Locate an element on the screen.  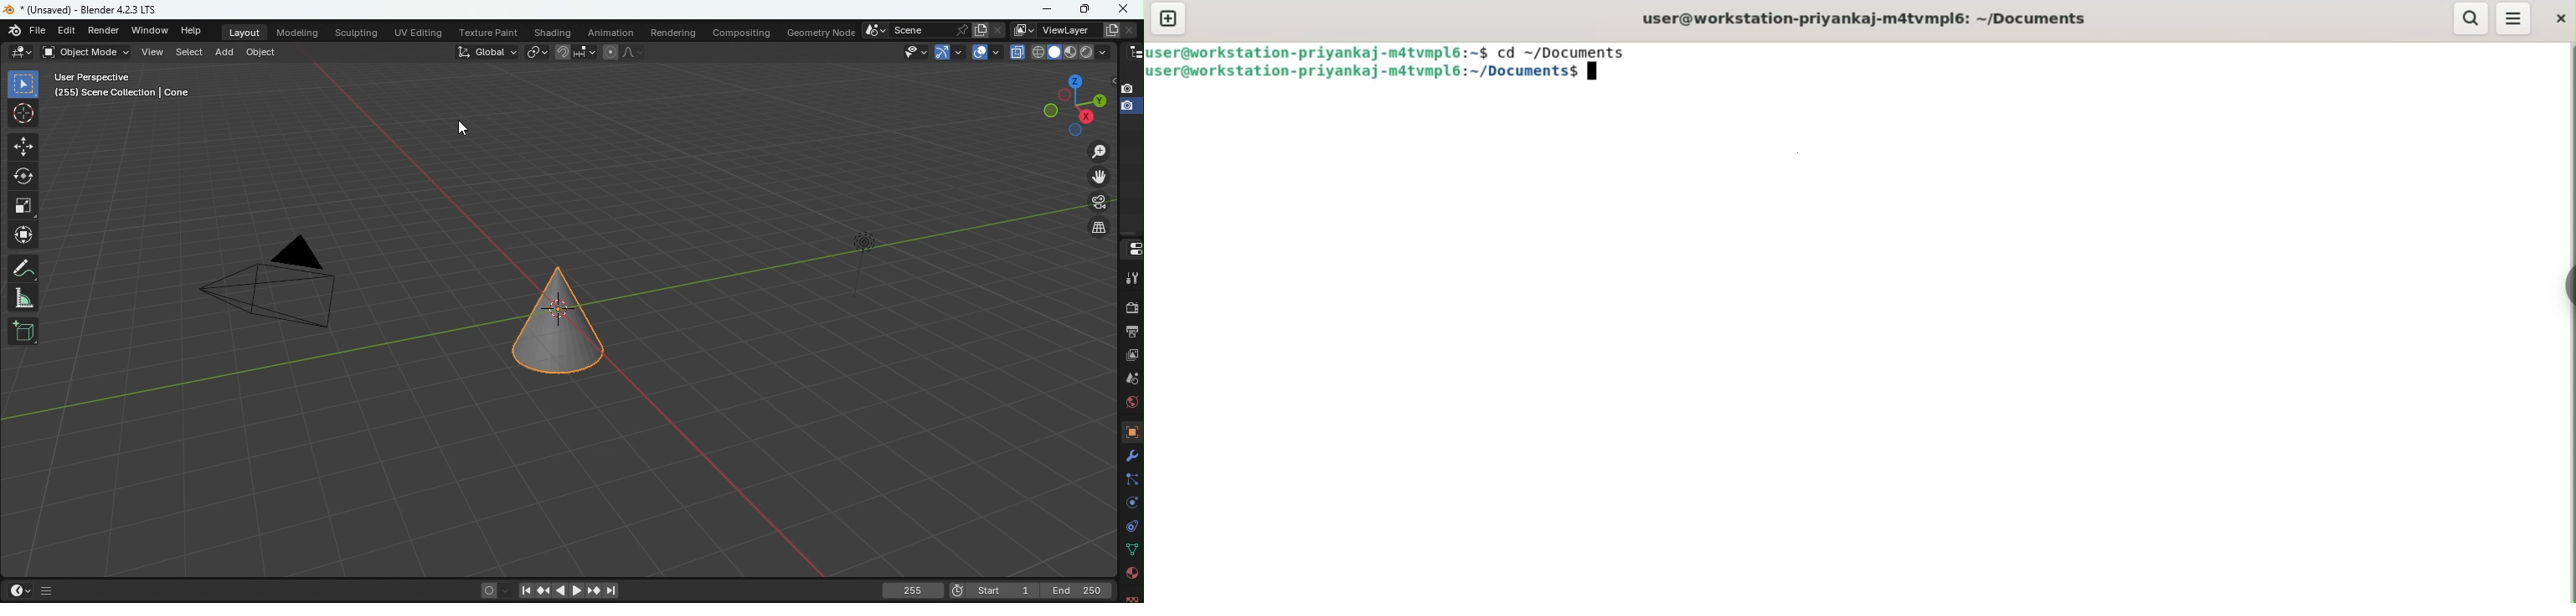
Remove view layer is located at coordinates (1129, 29).